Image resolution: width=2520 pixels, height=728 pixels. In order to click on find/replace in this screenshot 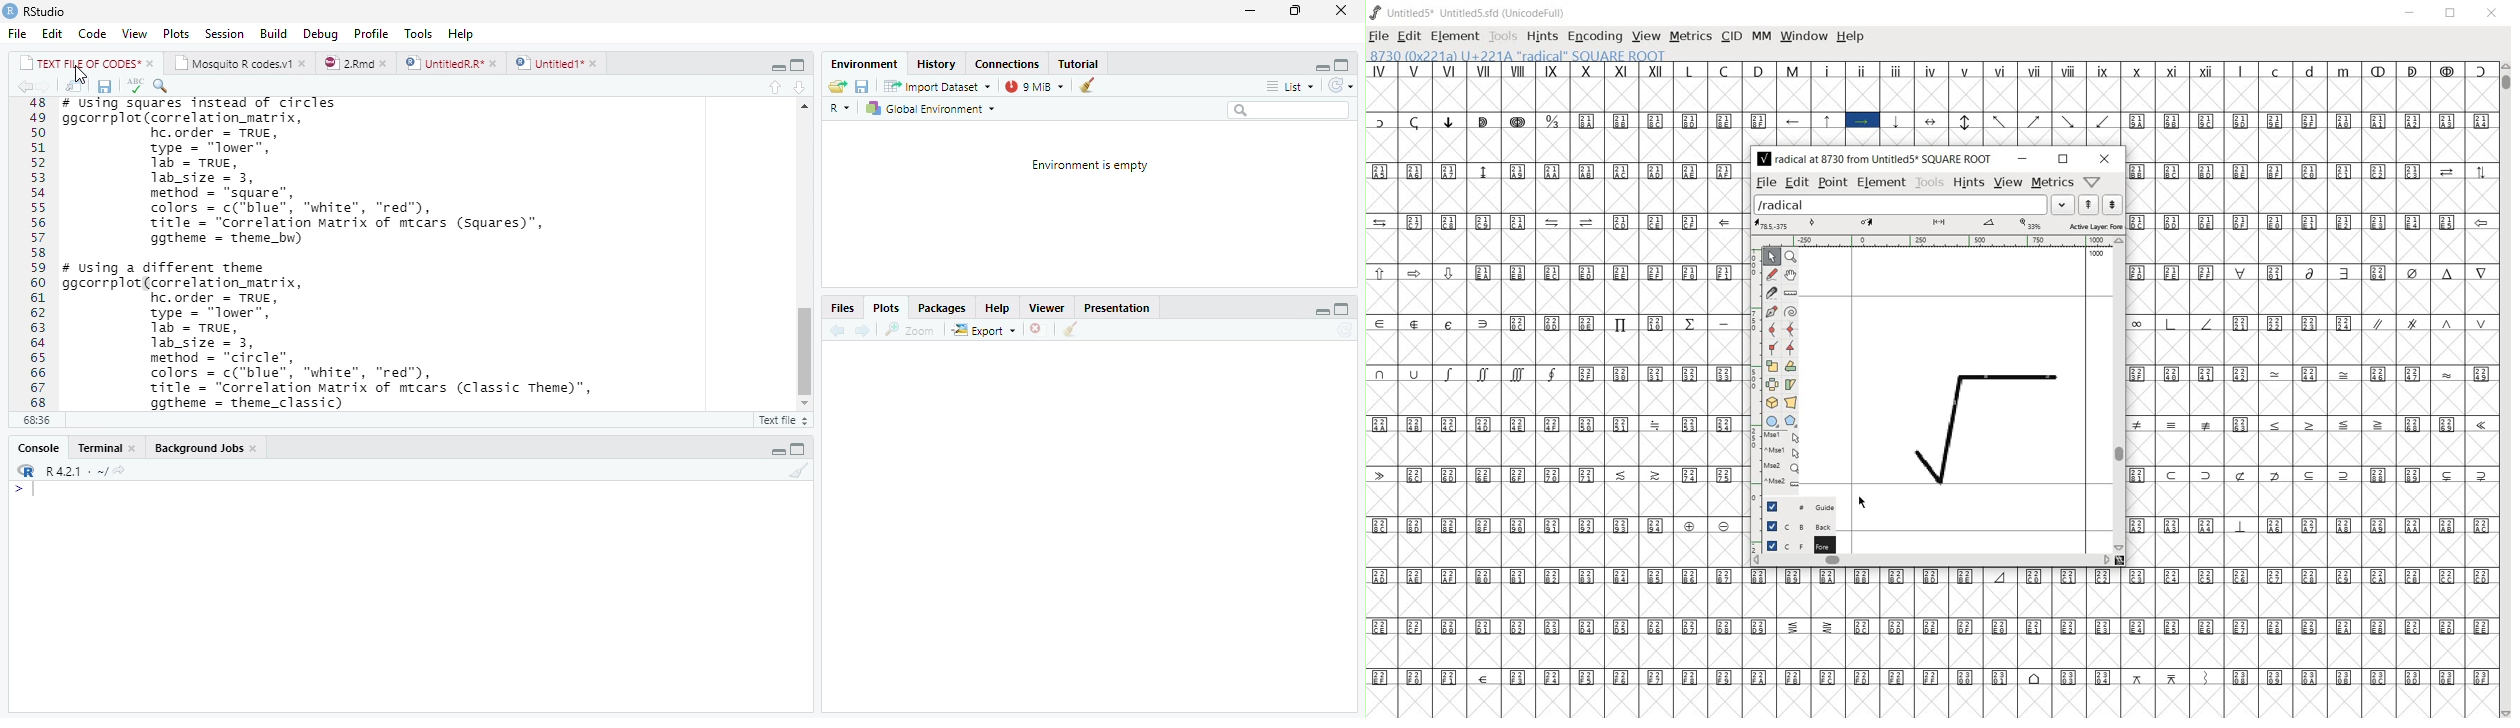, I will do `click(165, 86)`.